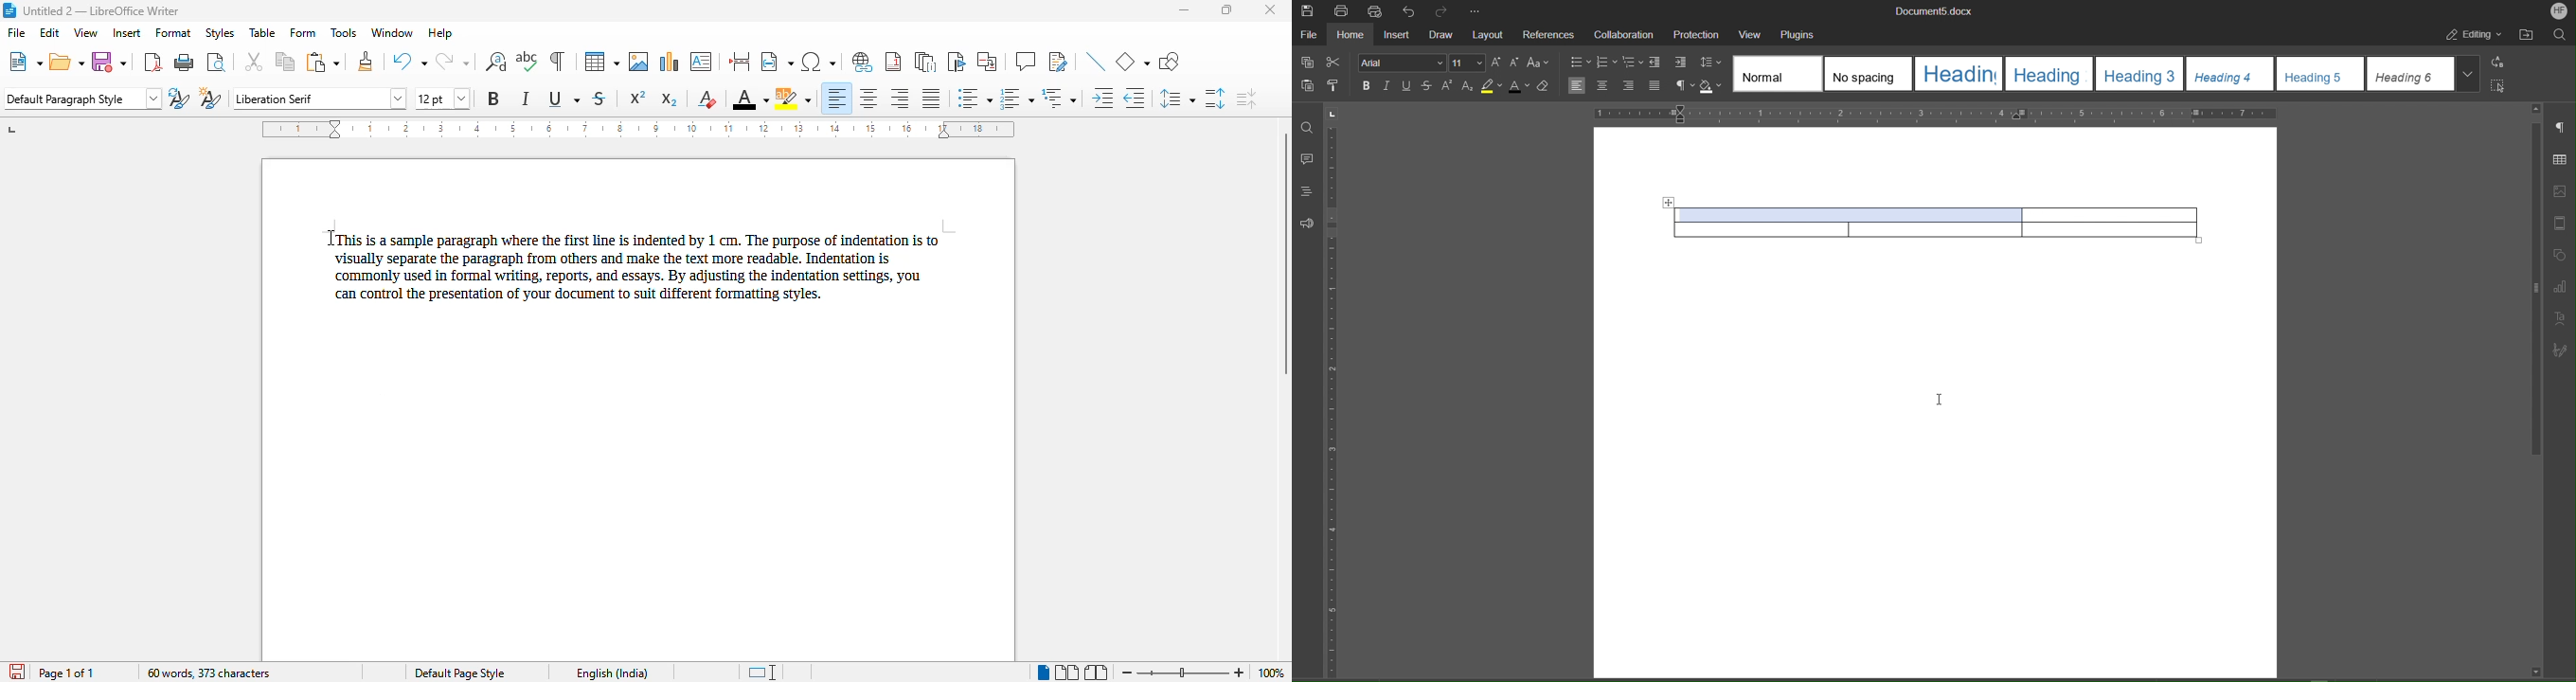 The image size is (2576, 700). I want to click on new style from selection, so click(211, 98).